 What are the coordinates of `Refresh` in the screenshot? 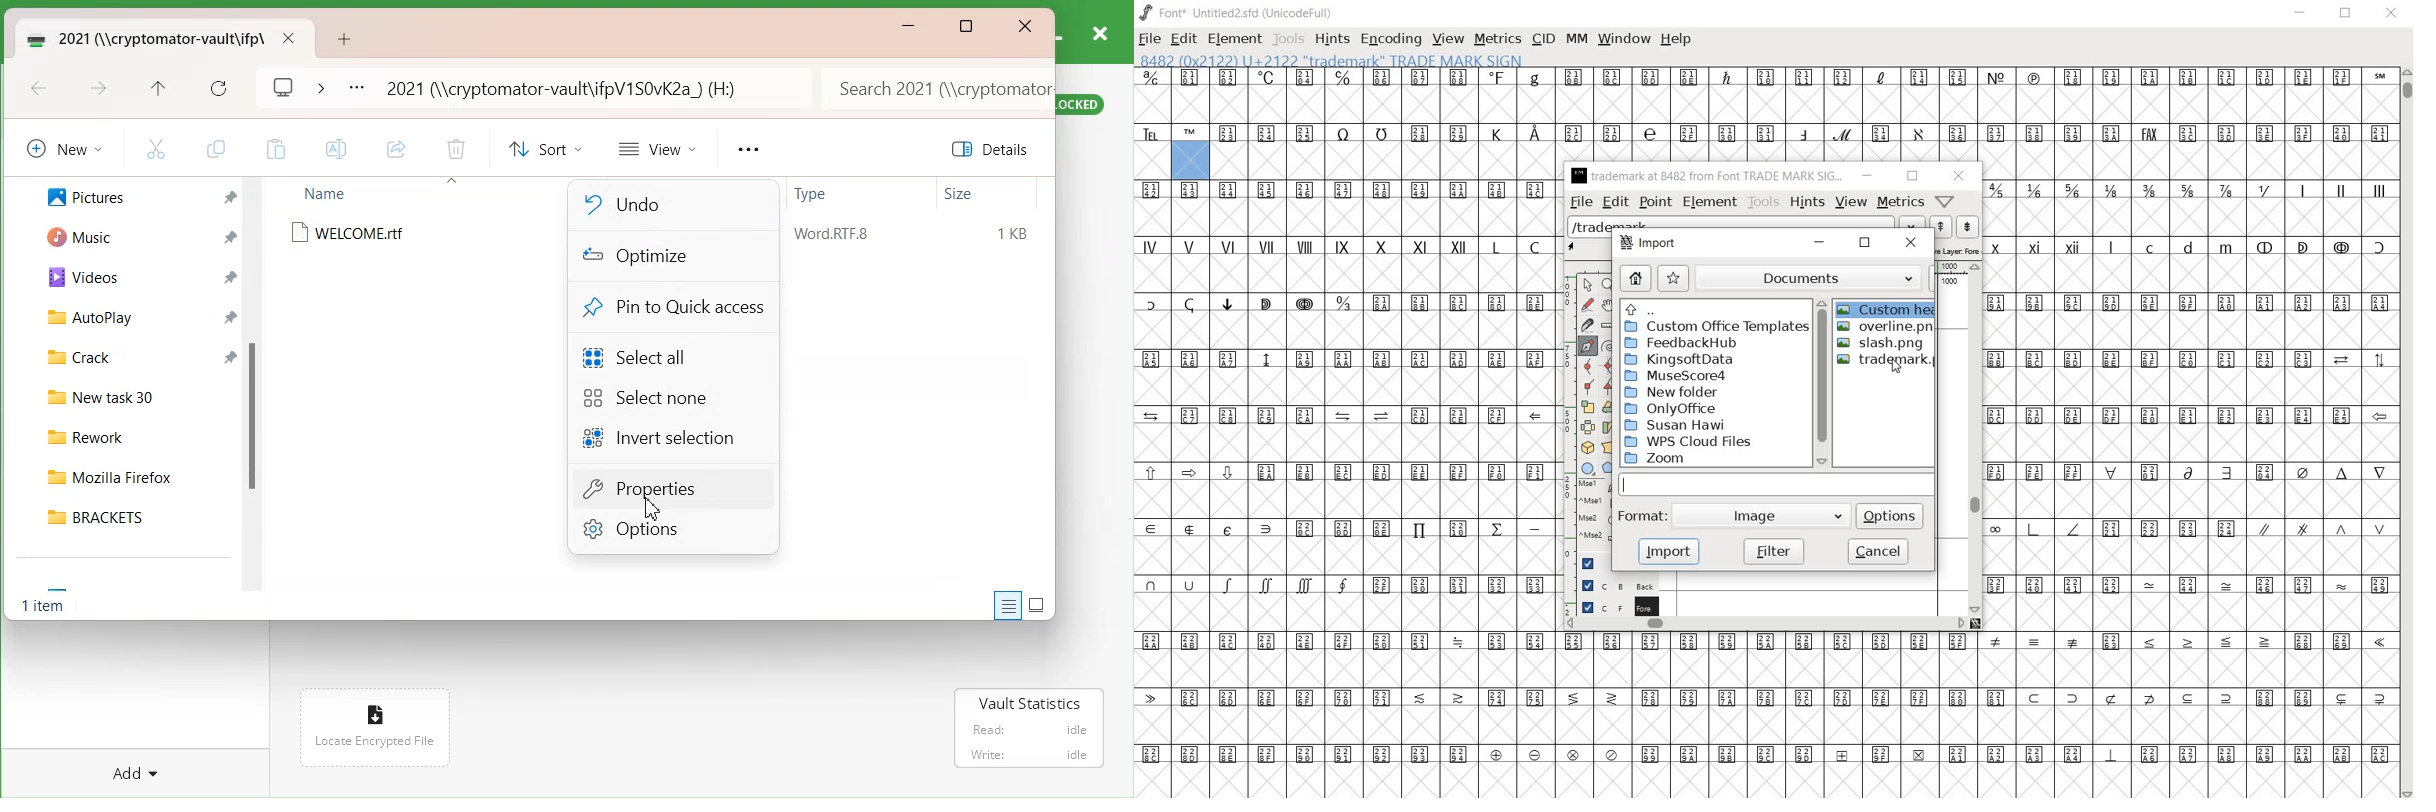 It's located at (219, 89).